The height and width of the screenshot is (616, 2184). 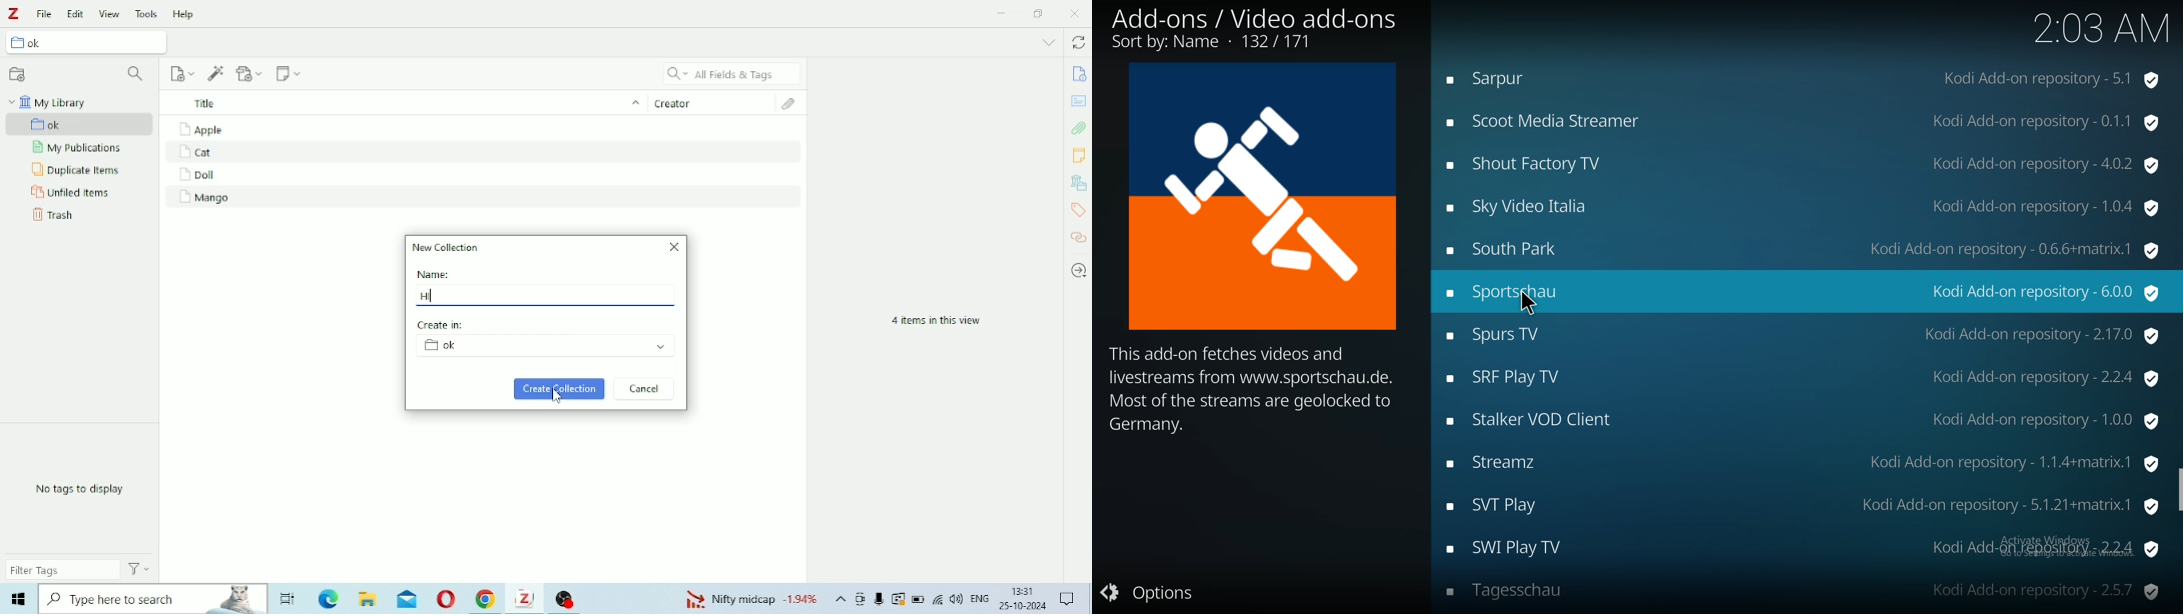 I want to click on Attachments, so click(x=795, y=104).